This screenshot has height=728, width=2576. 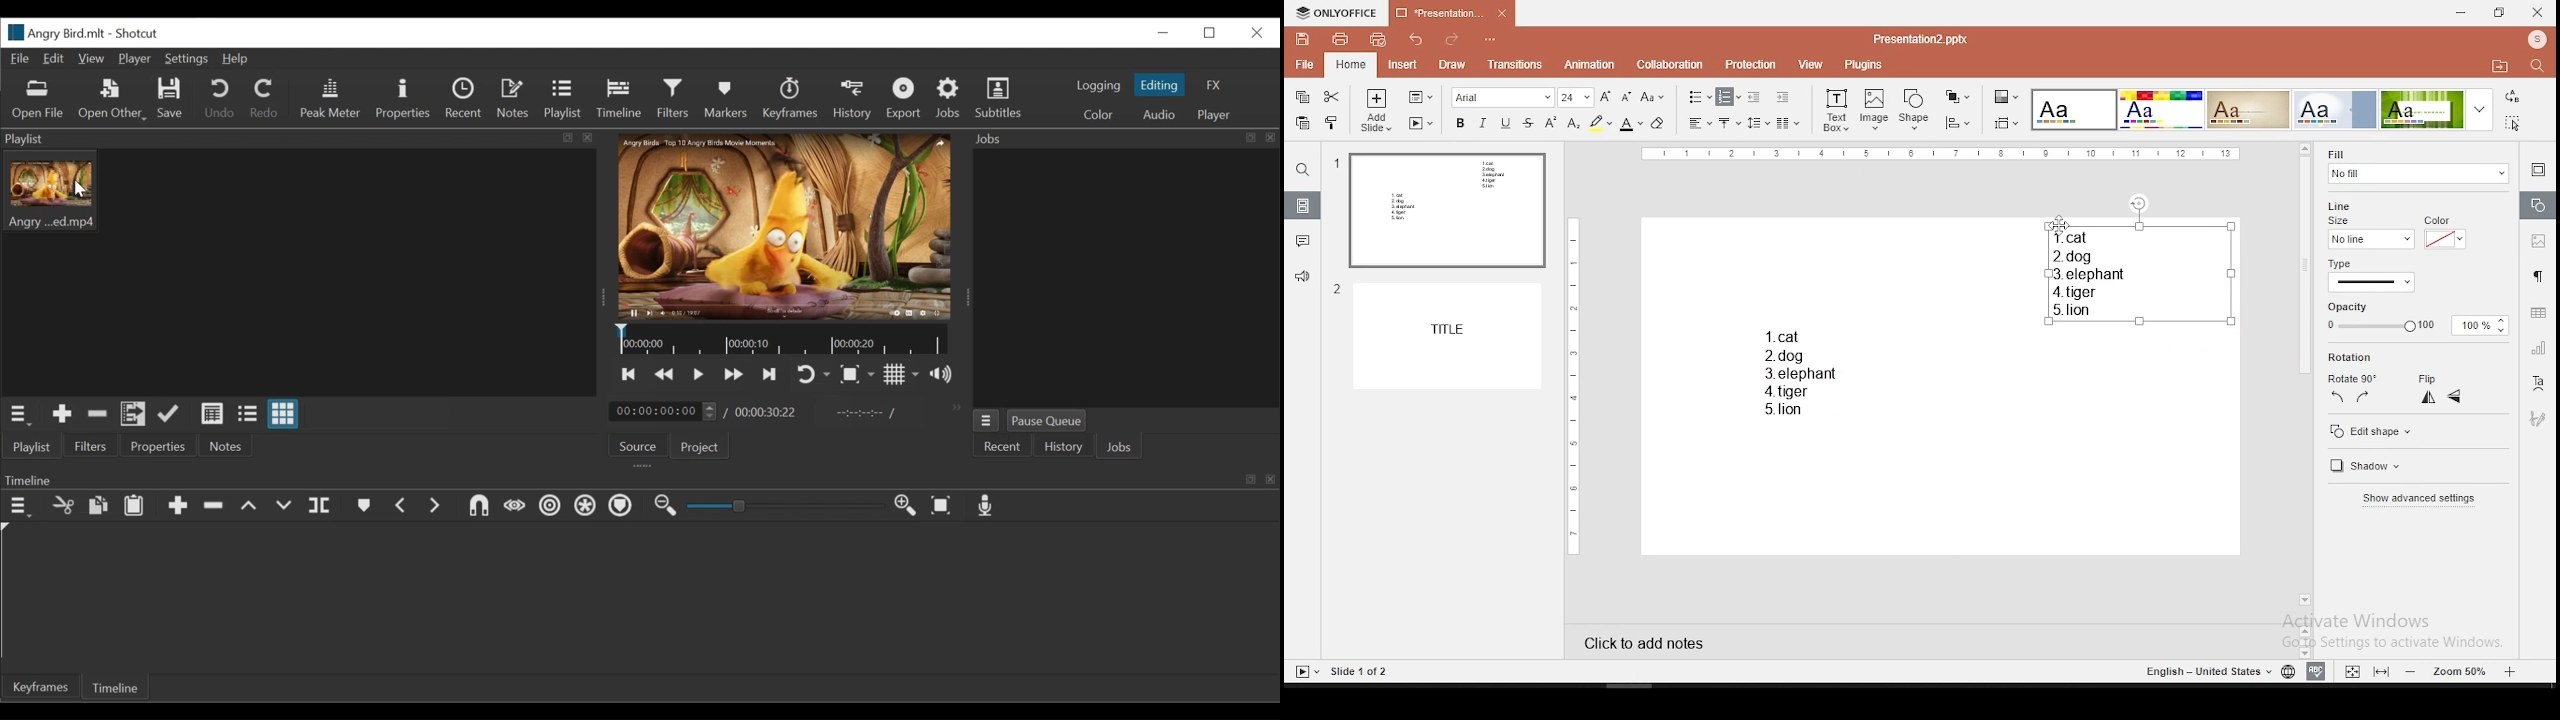 I want to click on image, so click(x=1875, y=110).